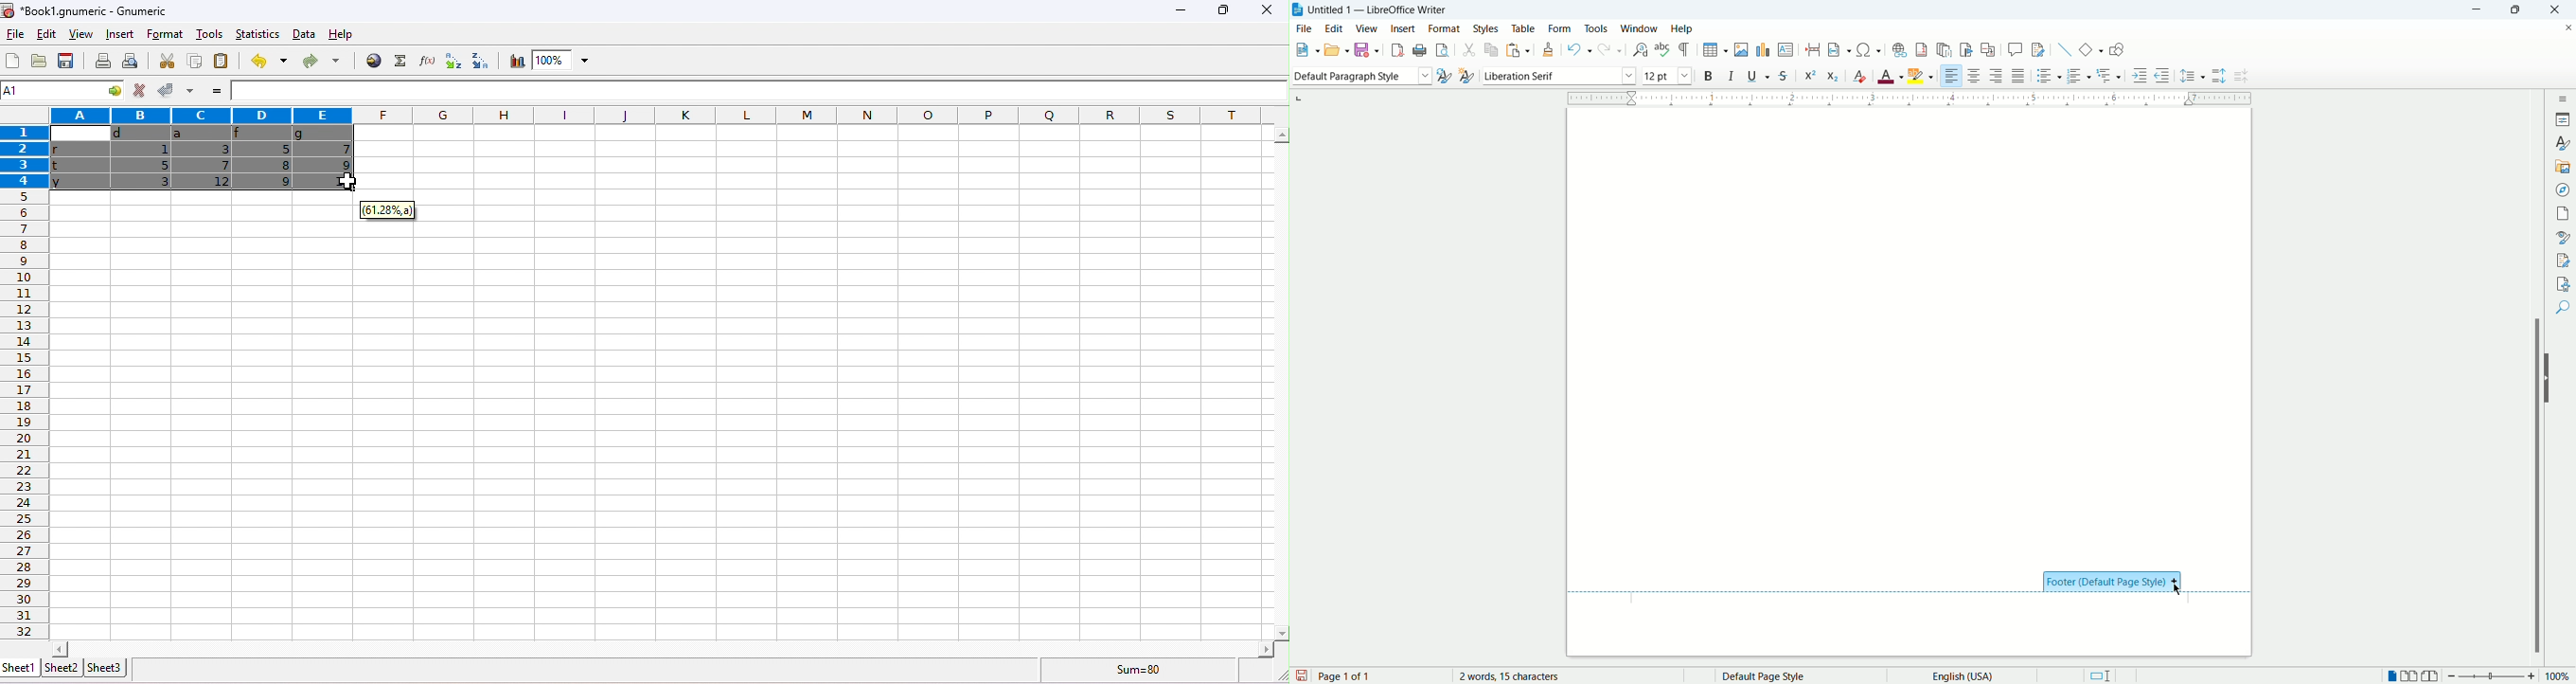 The width and height of the screenshot is (2576, 700). I want to click on insert field, so click(1839, 50).